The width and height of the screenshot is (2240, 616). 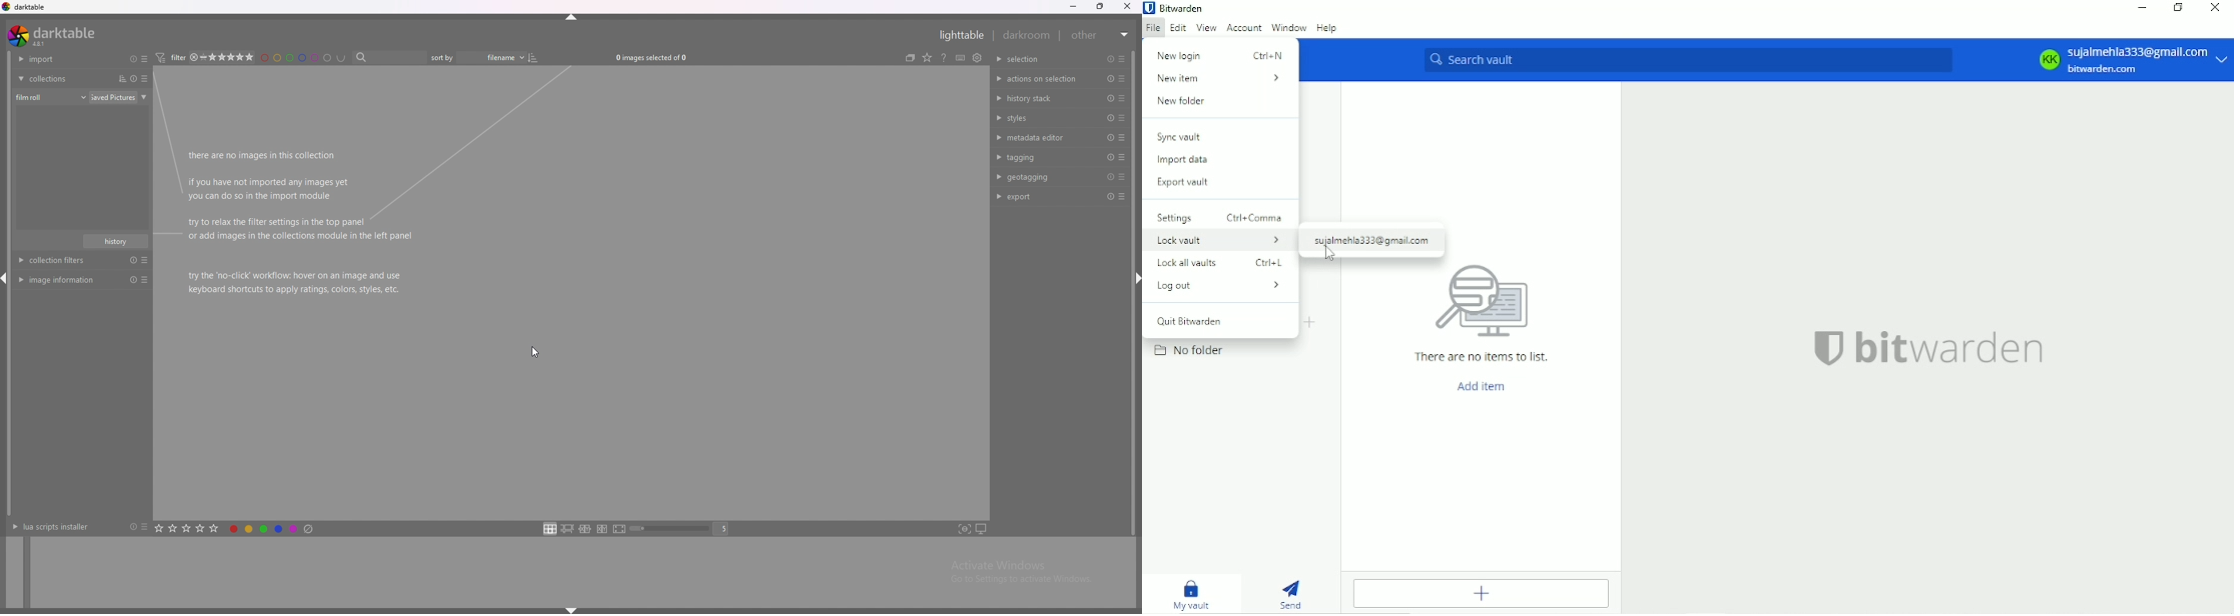 I want to click on history name, so click(x=116, y=242).